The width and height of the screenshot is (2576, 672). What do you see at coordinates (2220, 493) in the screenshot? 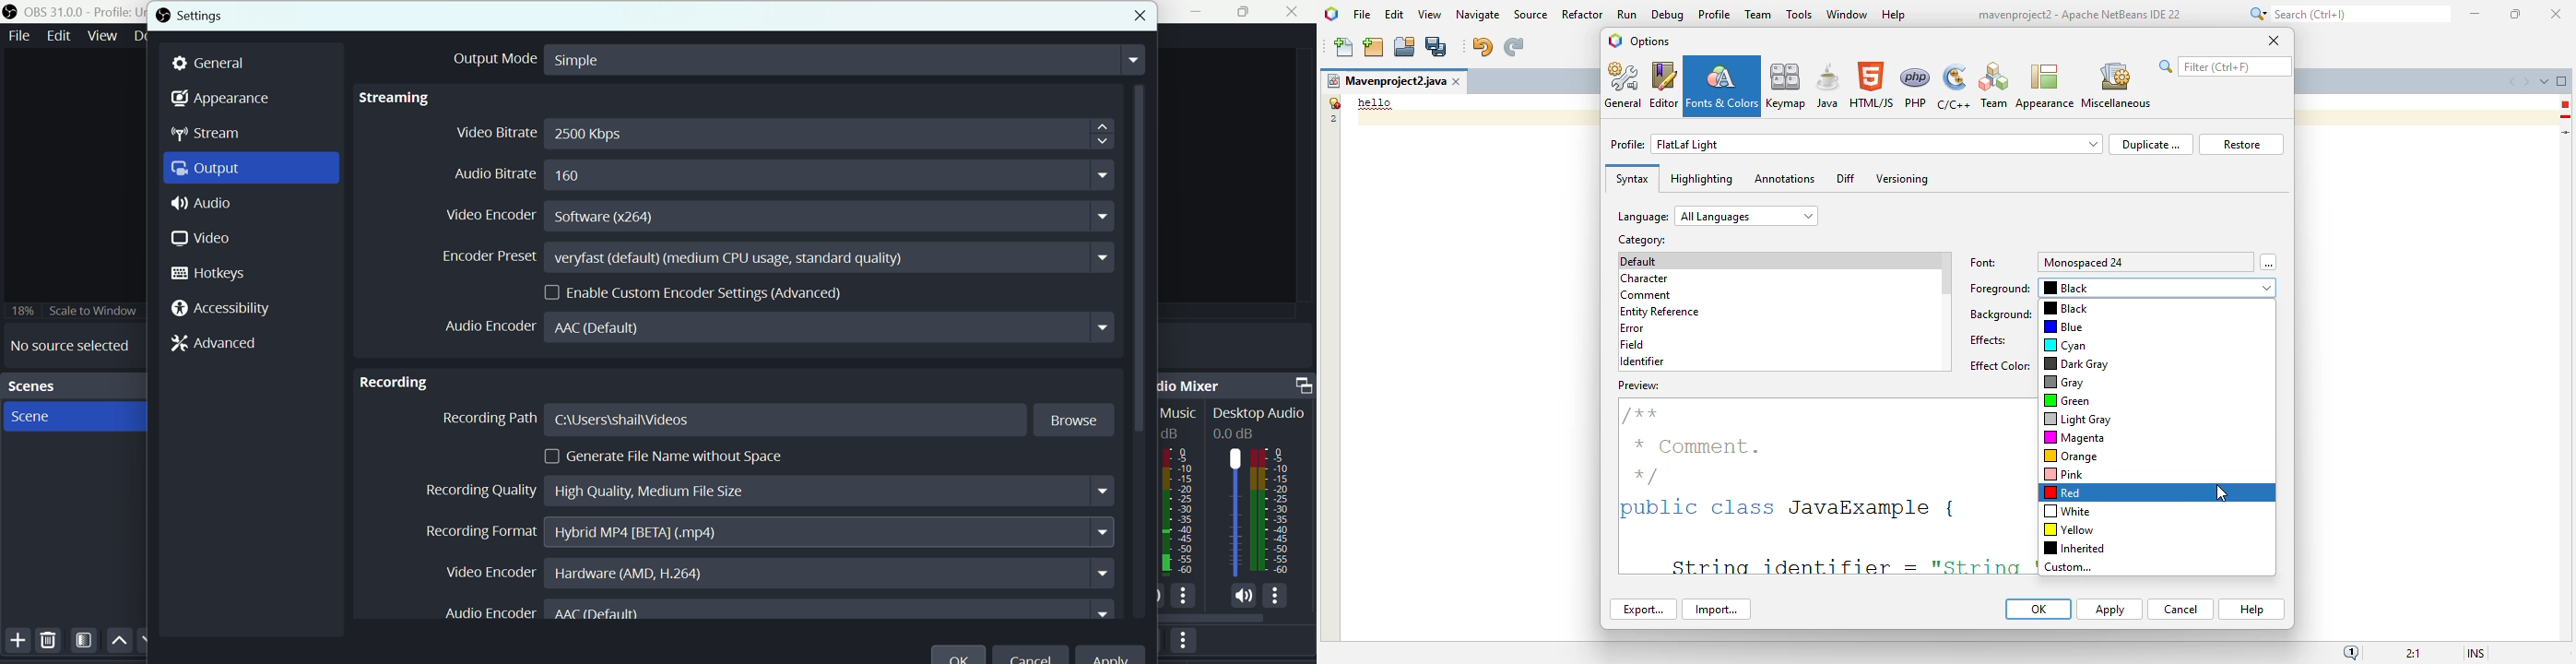
I see `cursor` at bounding box center [2220, 493].